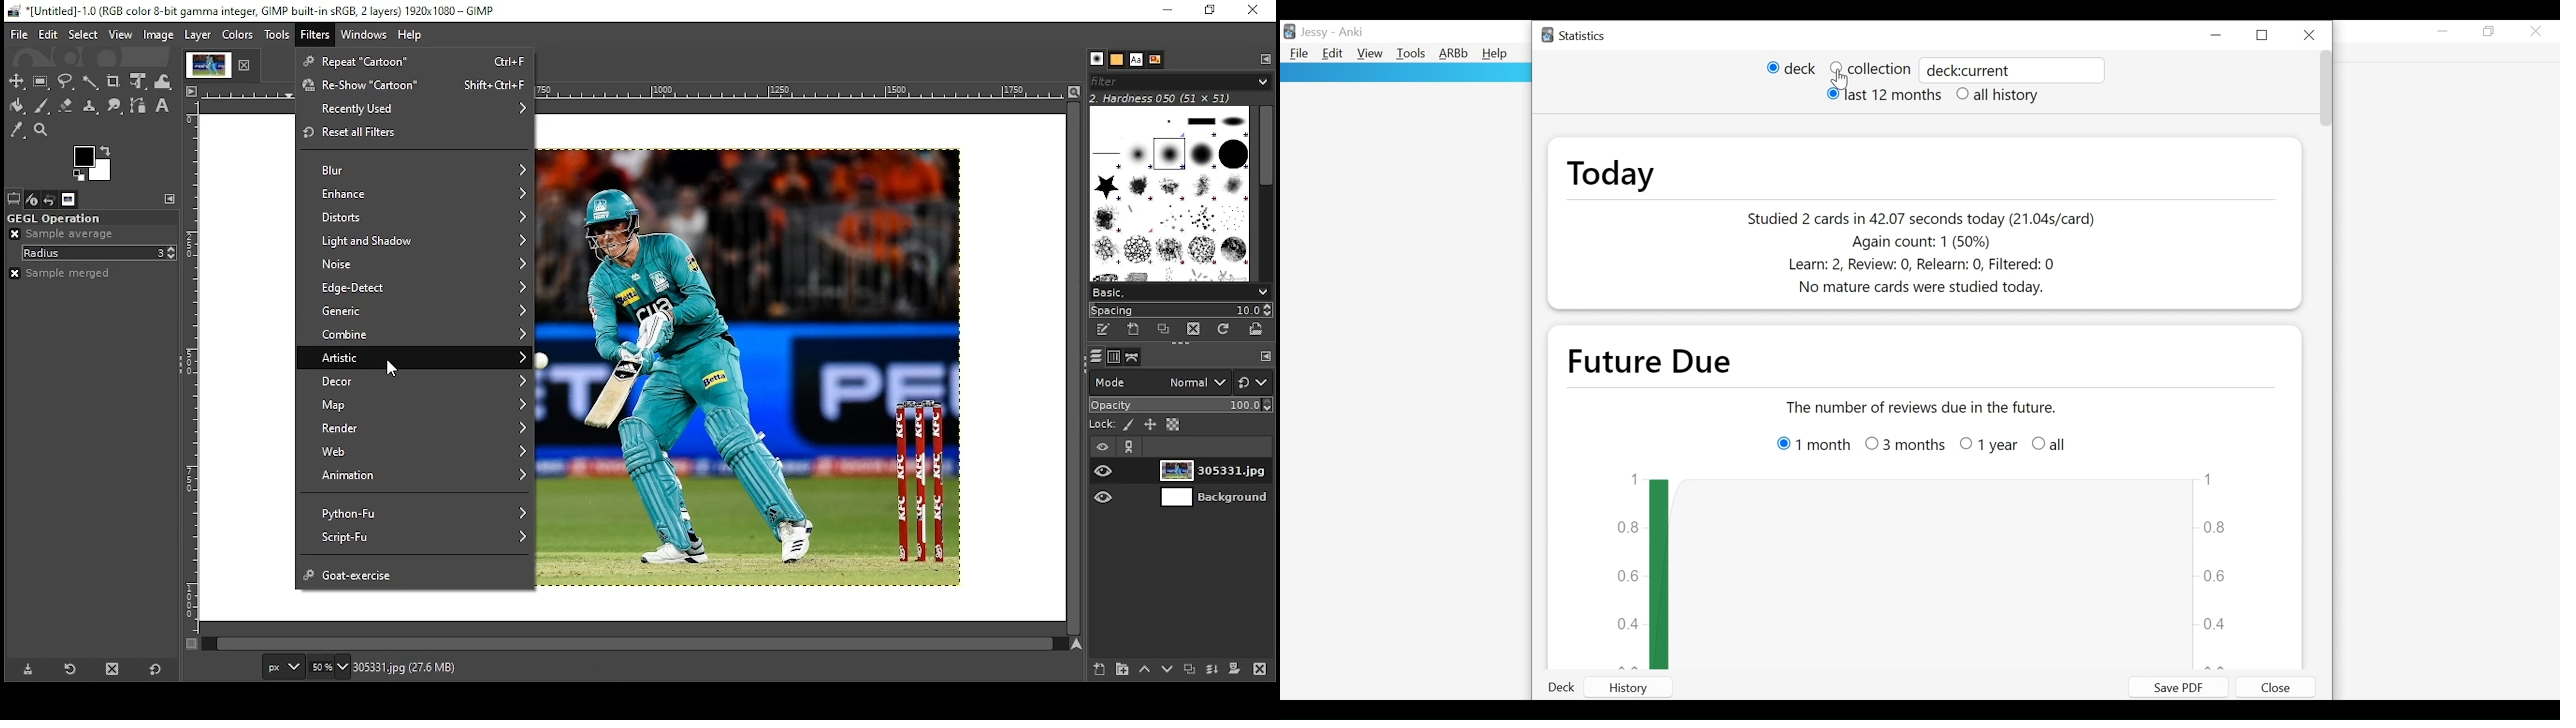 The image size is (2576, 728). What do you see at coordinates (2275, 687) in the screenshot?
I see `Close` at bounding box center [2275, 687].